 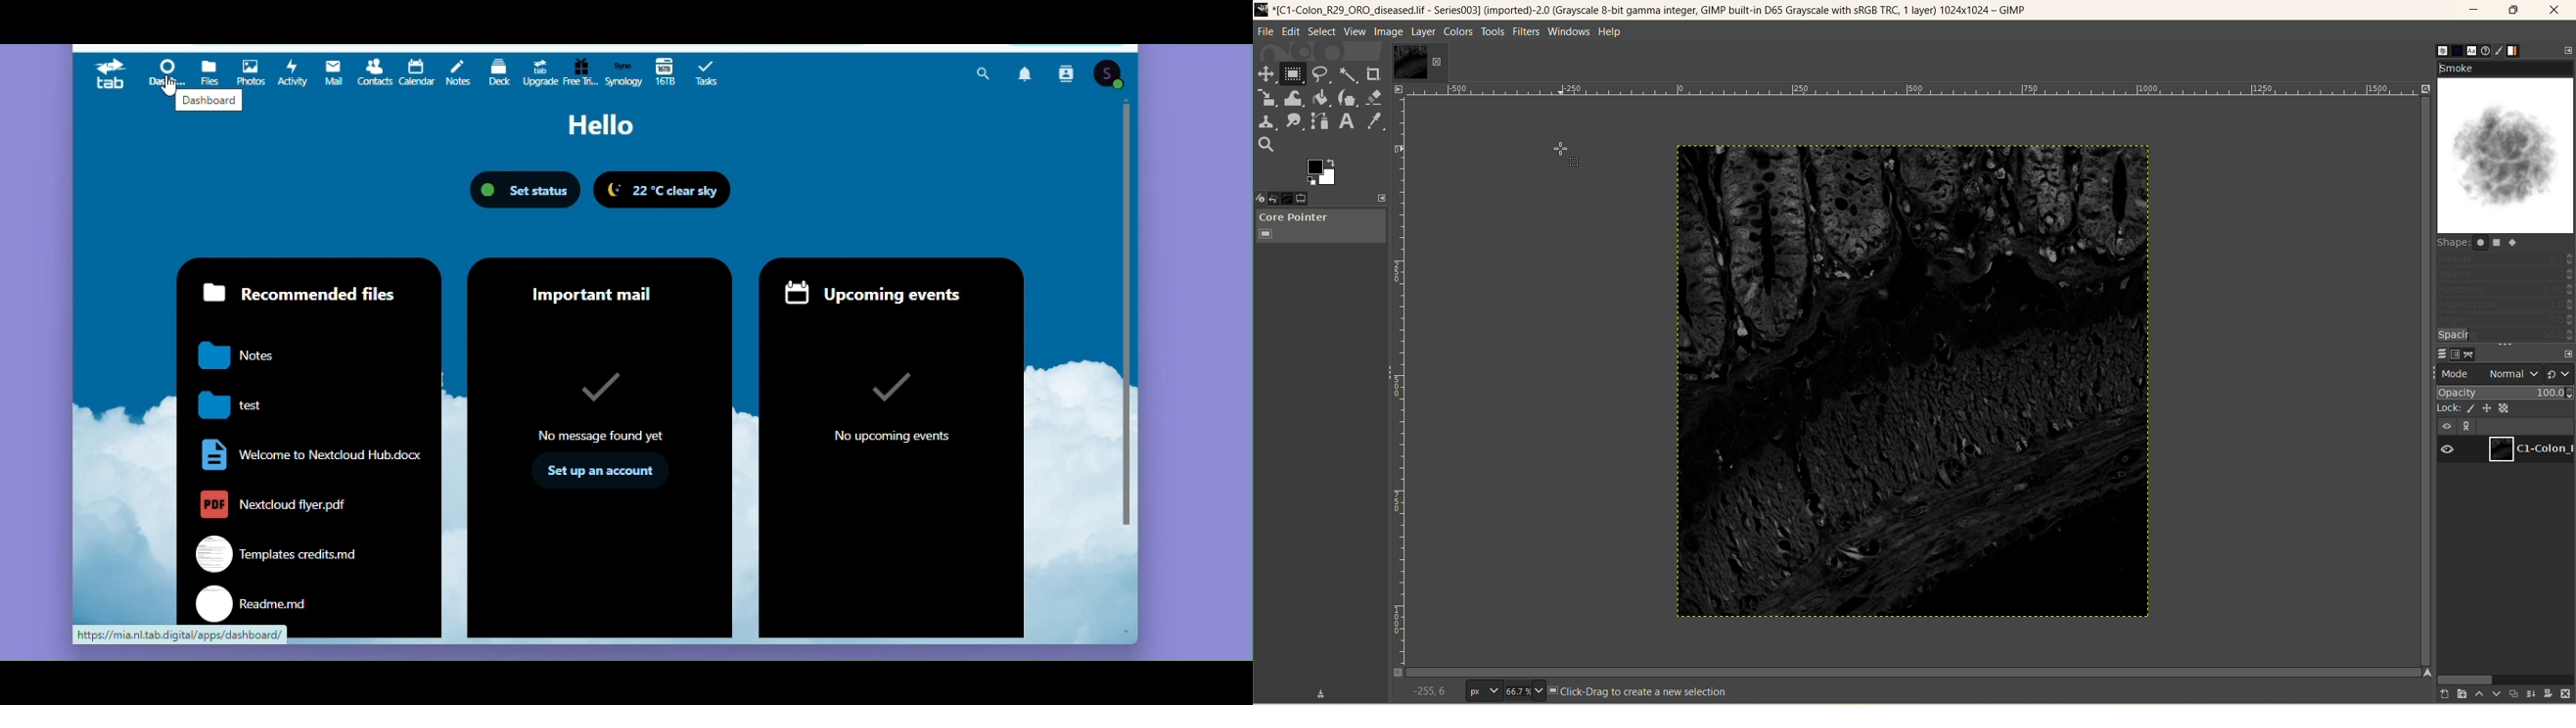 What do you see at coordinates (253, 70) in the screenshot?
I see `Photos` at bounding box center [253, 70].